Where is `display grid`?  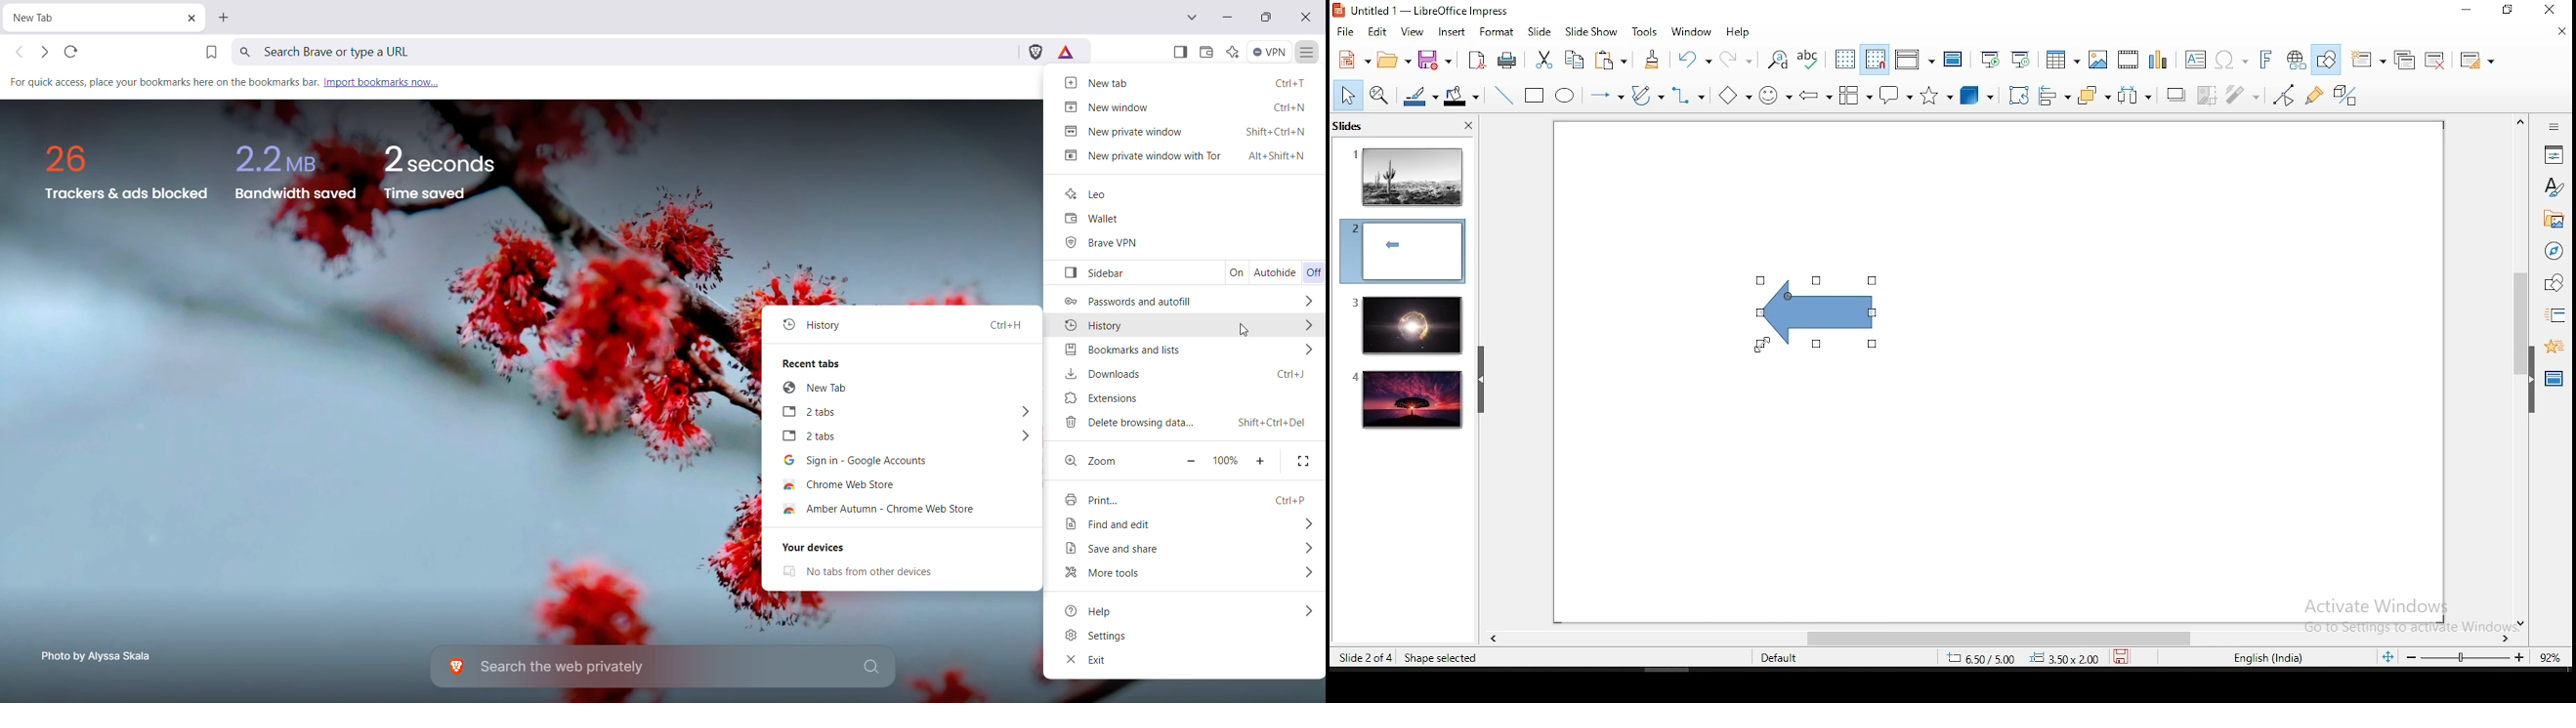 display grid is located at coordinates (1844, 59).